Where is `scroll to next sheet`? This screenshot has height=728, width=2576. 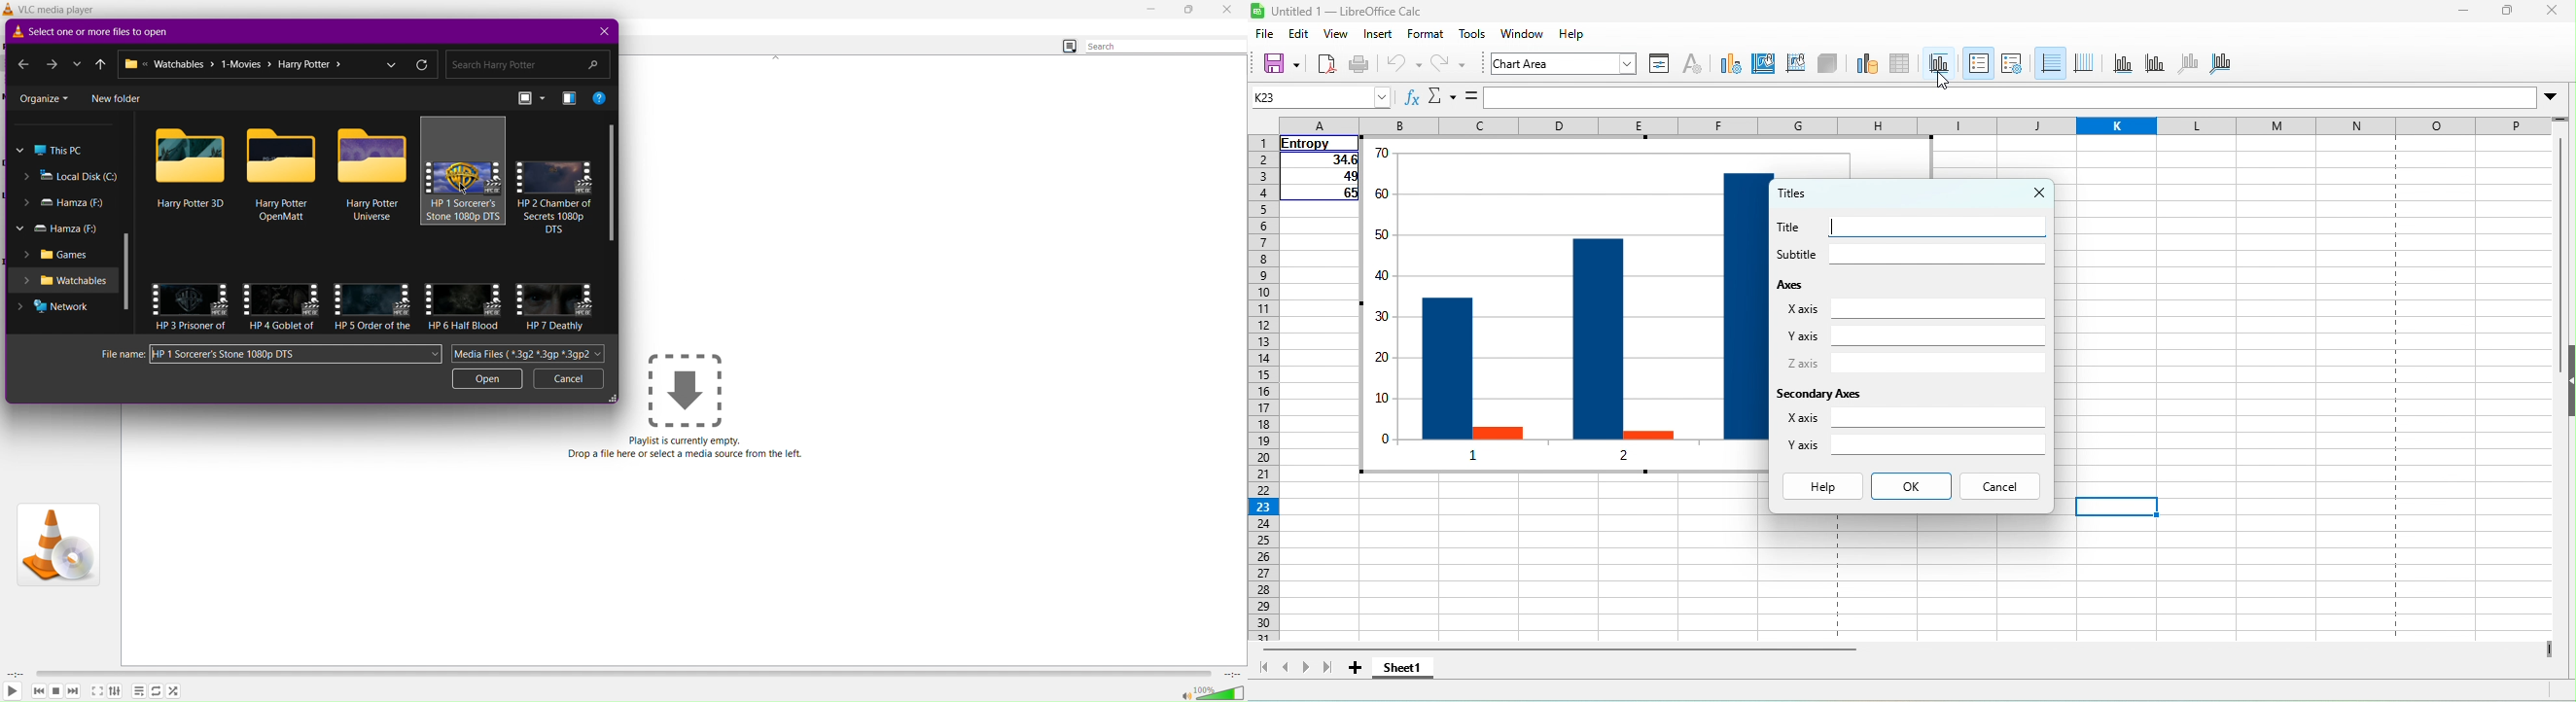 scroll to next sheet is located at coordinates (1305, 668).